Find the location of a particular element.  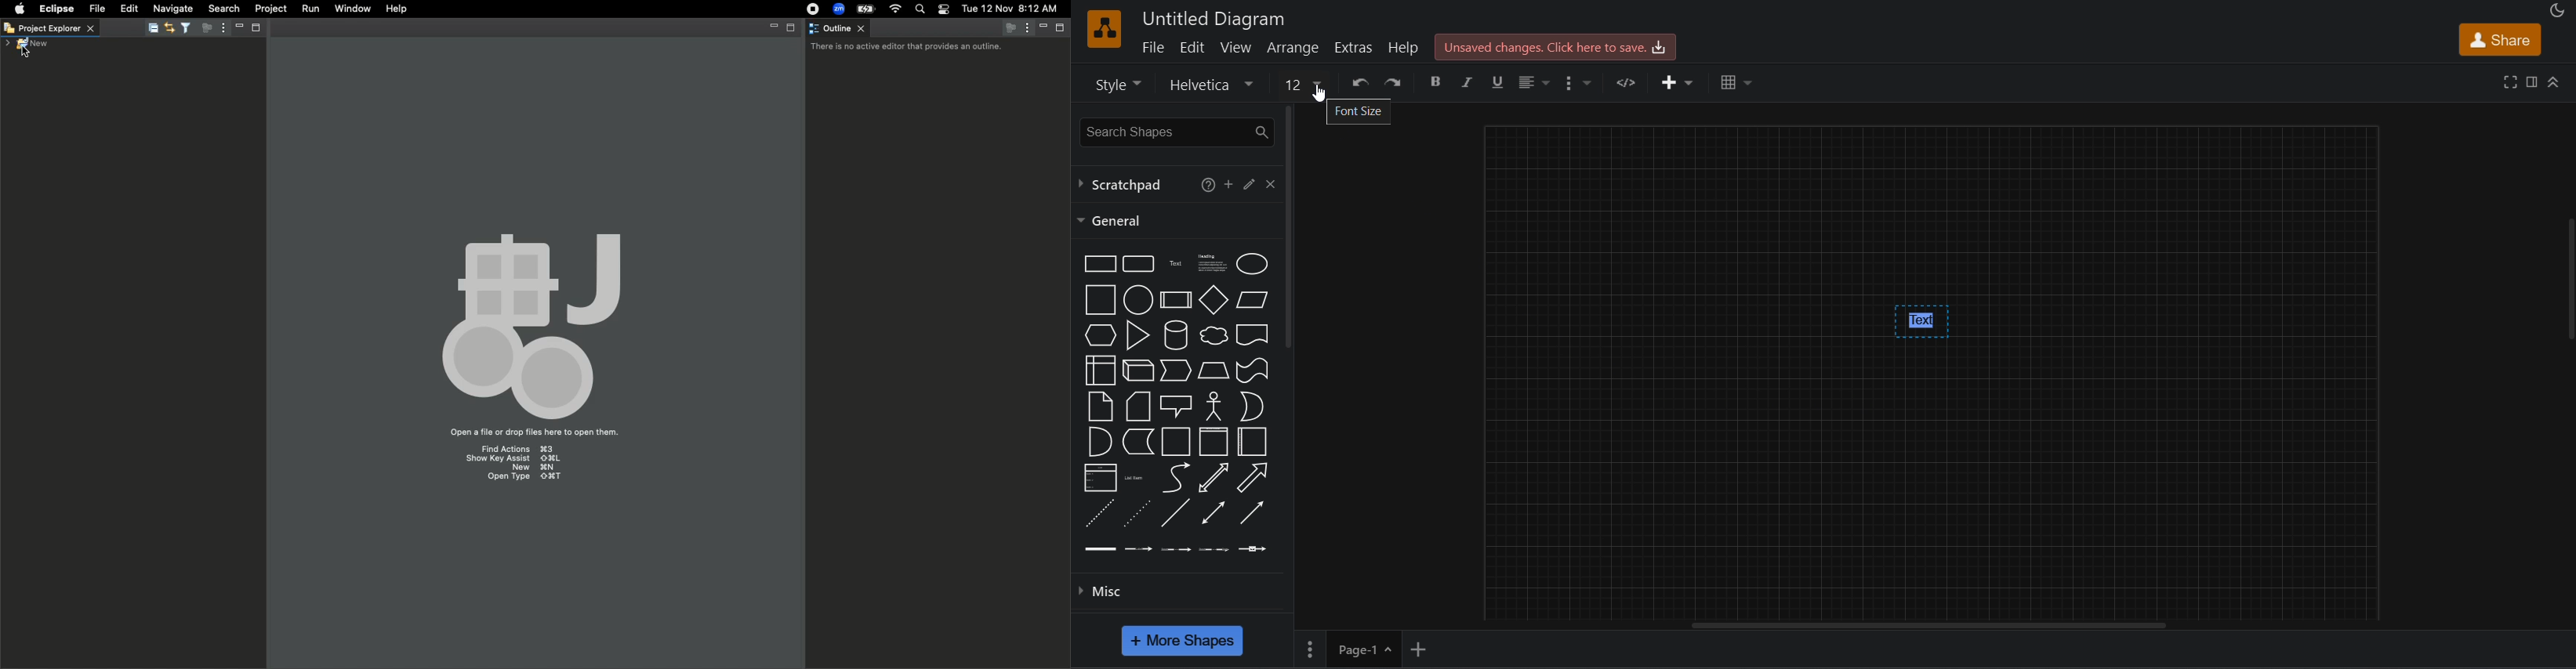

html is located at coordinates (1629, 81).